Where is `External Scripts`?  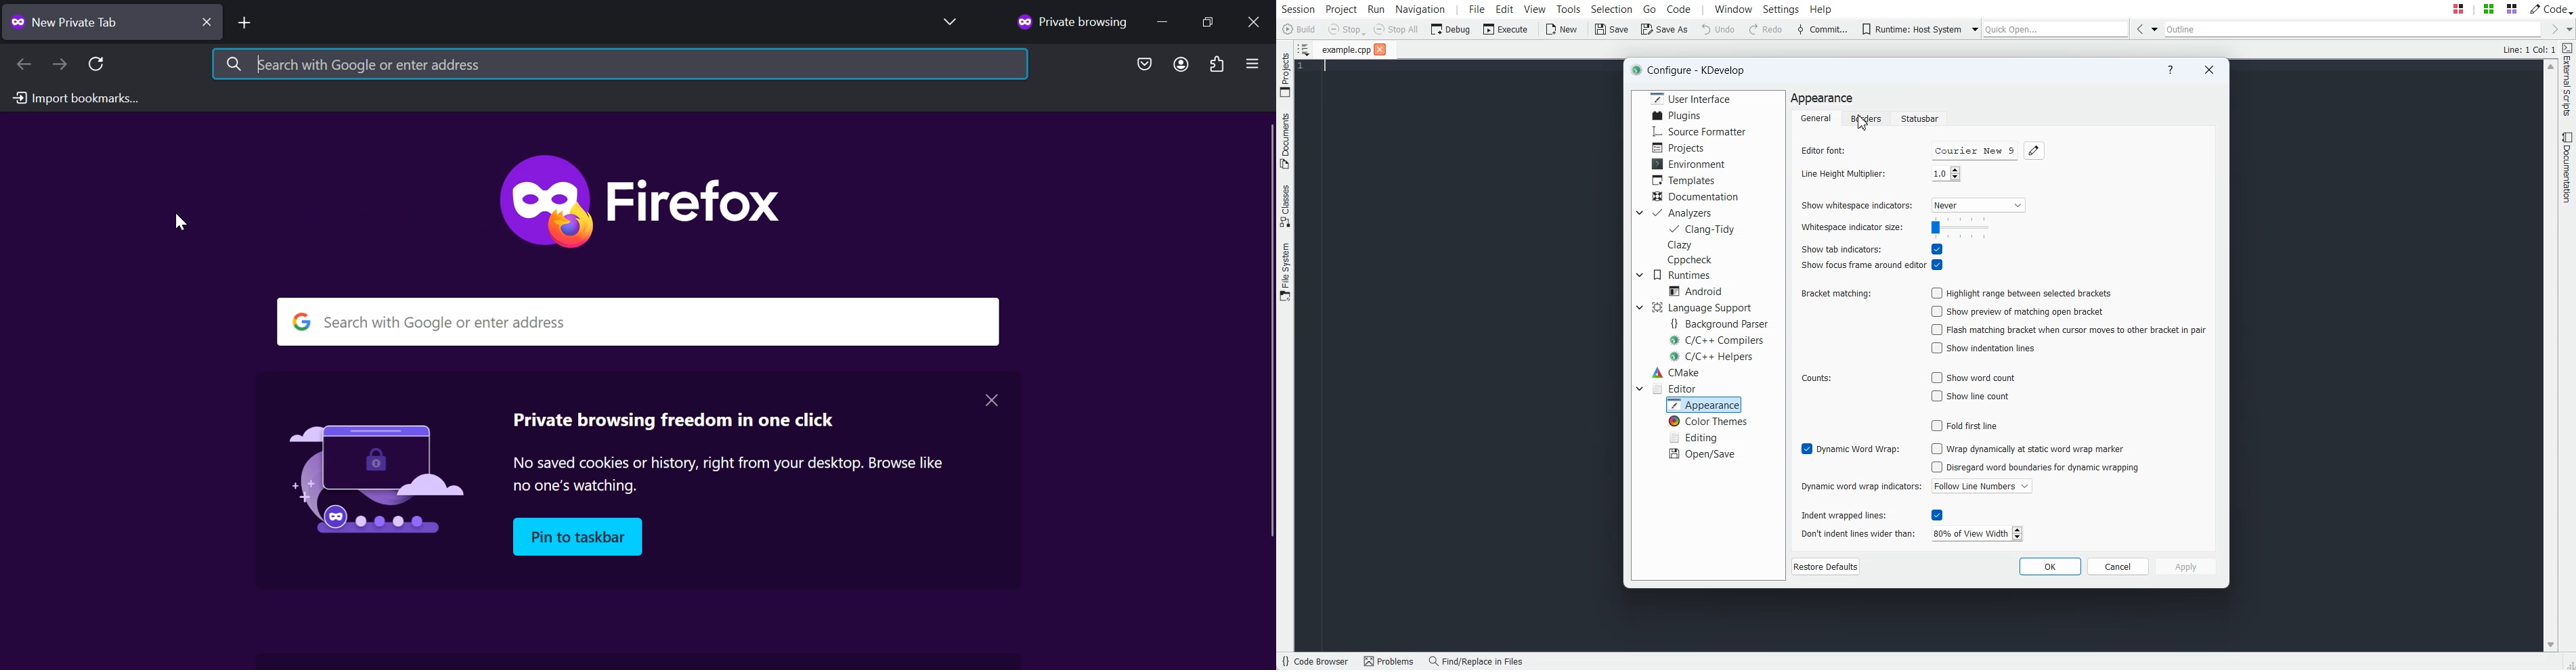 External Scripts is located at coordinates (2568, 80).